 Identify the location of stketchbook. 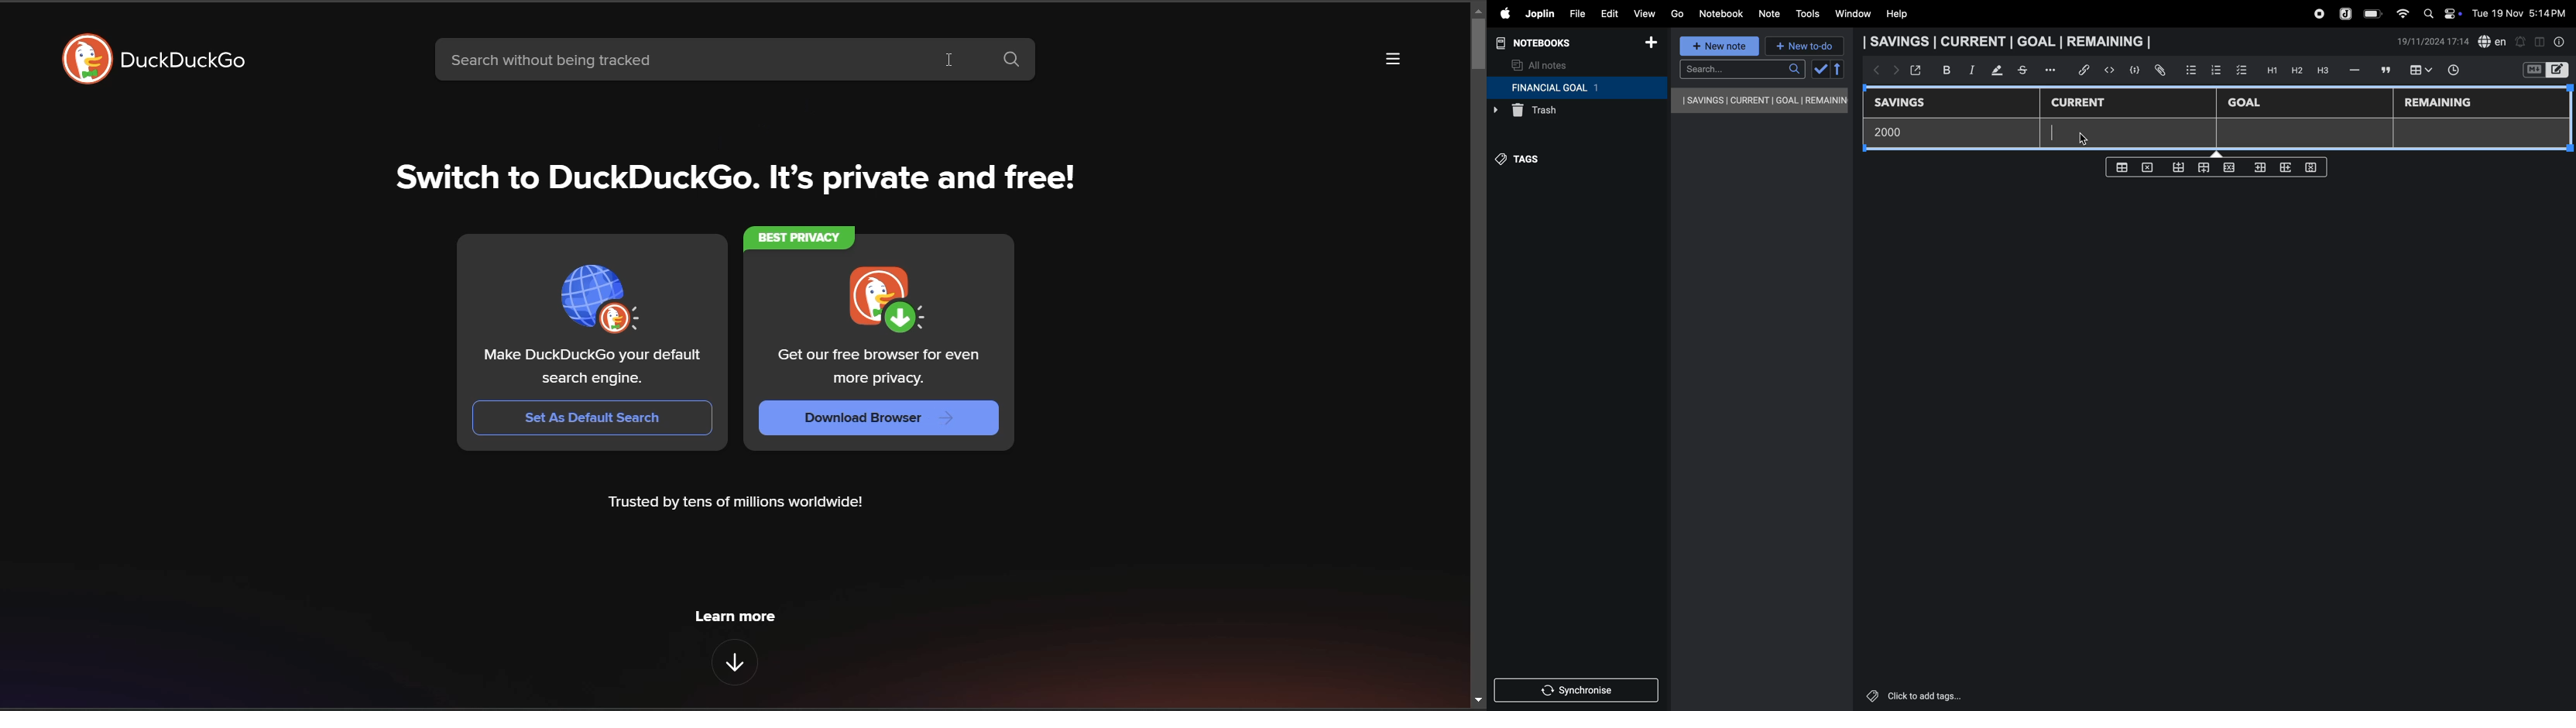
(2024, 72).